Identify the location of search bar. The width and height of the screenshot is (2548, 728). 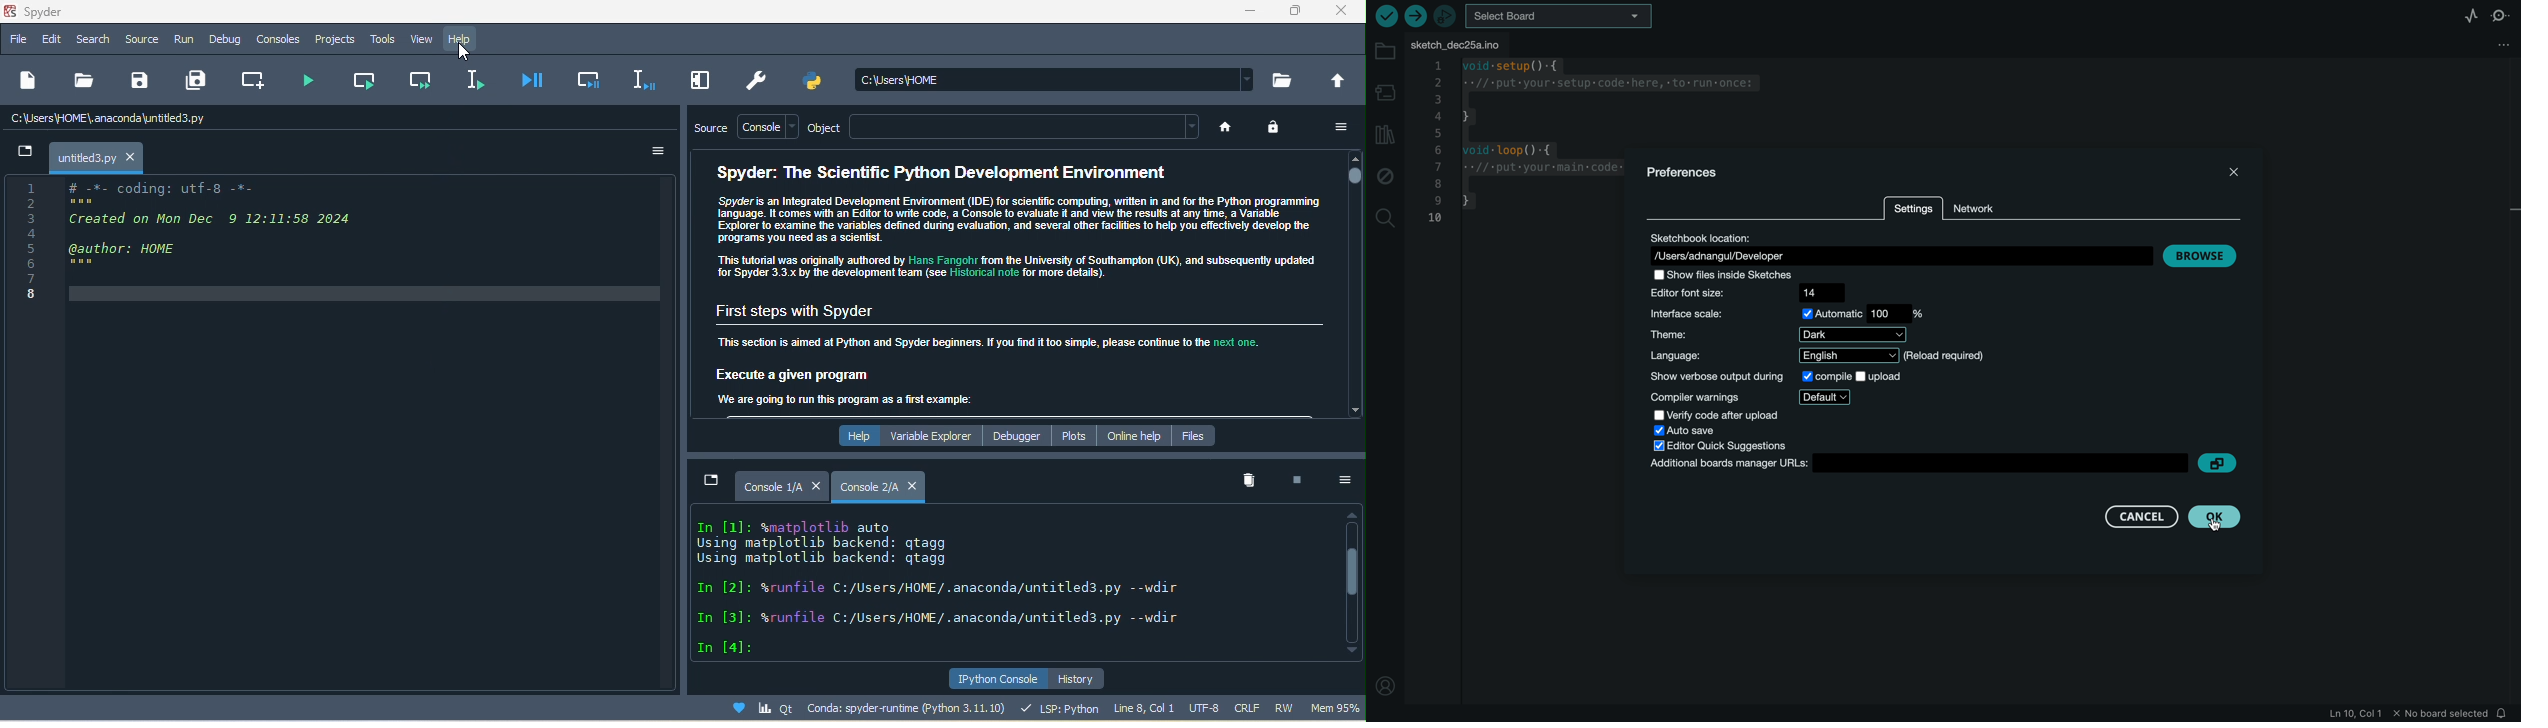
(1058, 78).